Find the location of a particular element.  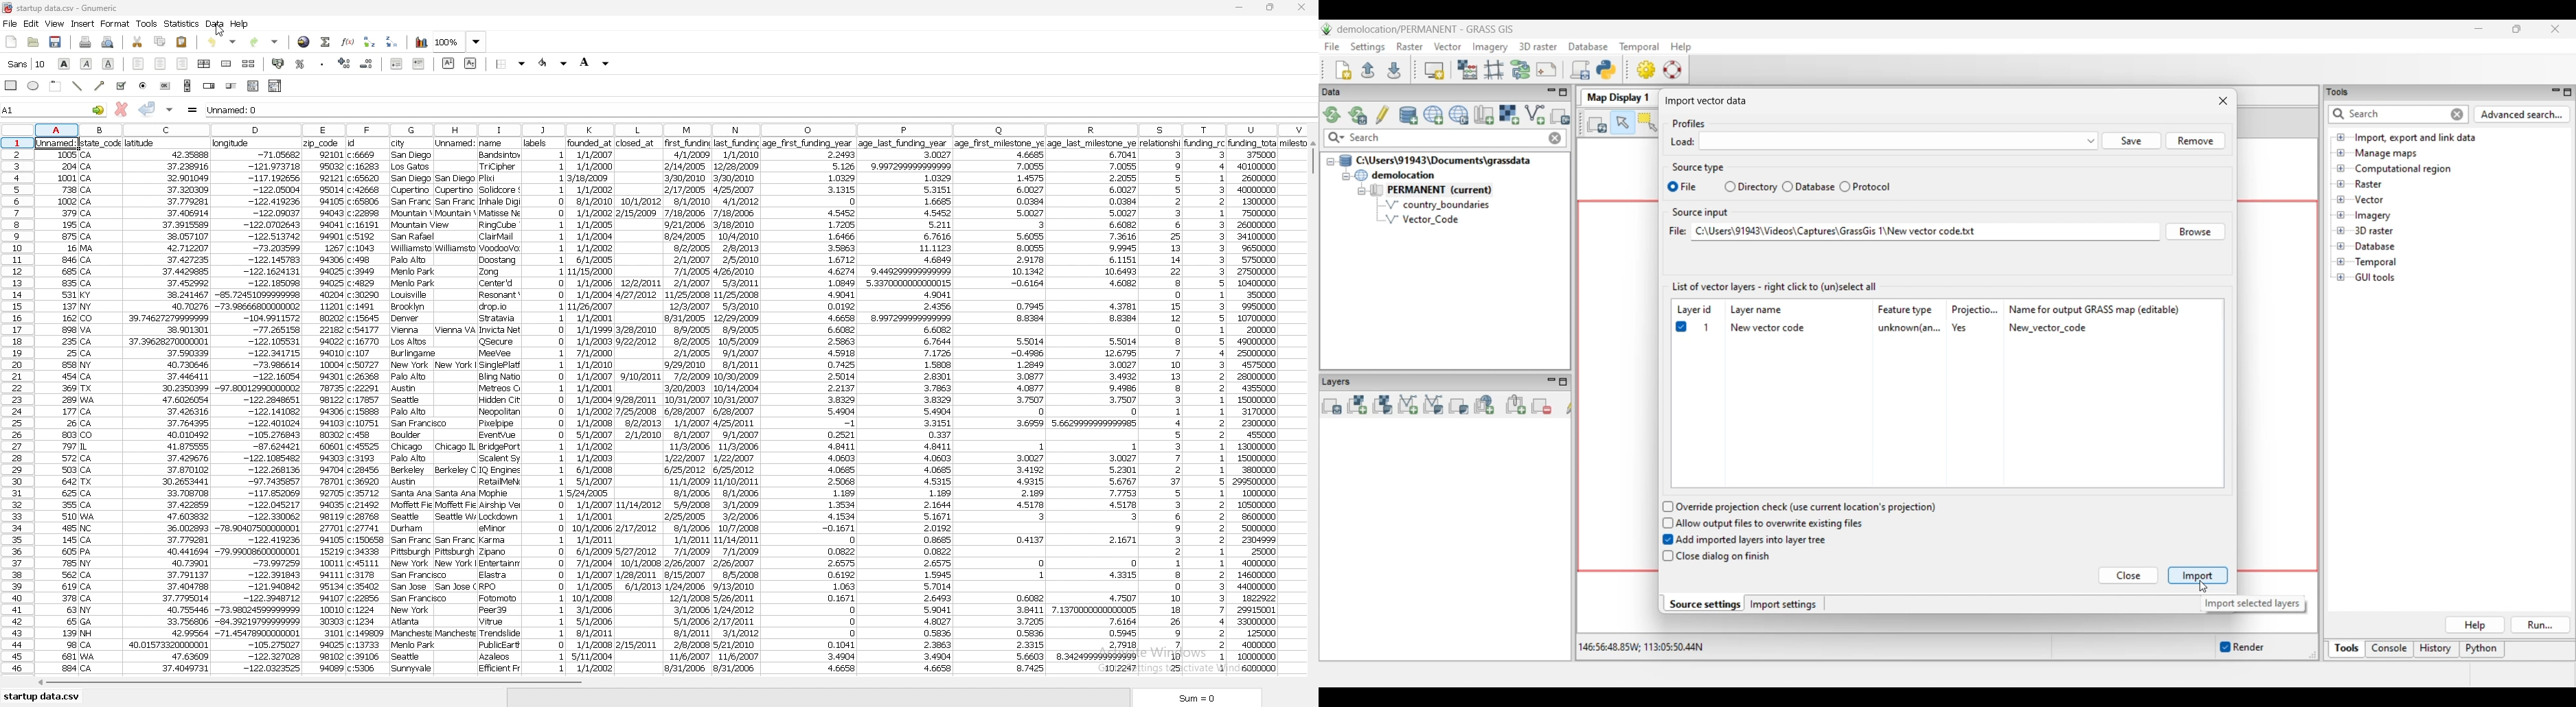

file is located at coordinates (10, 24).